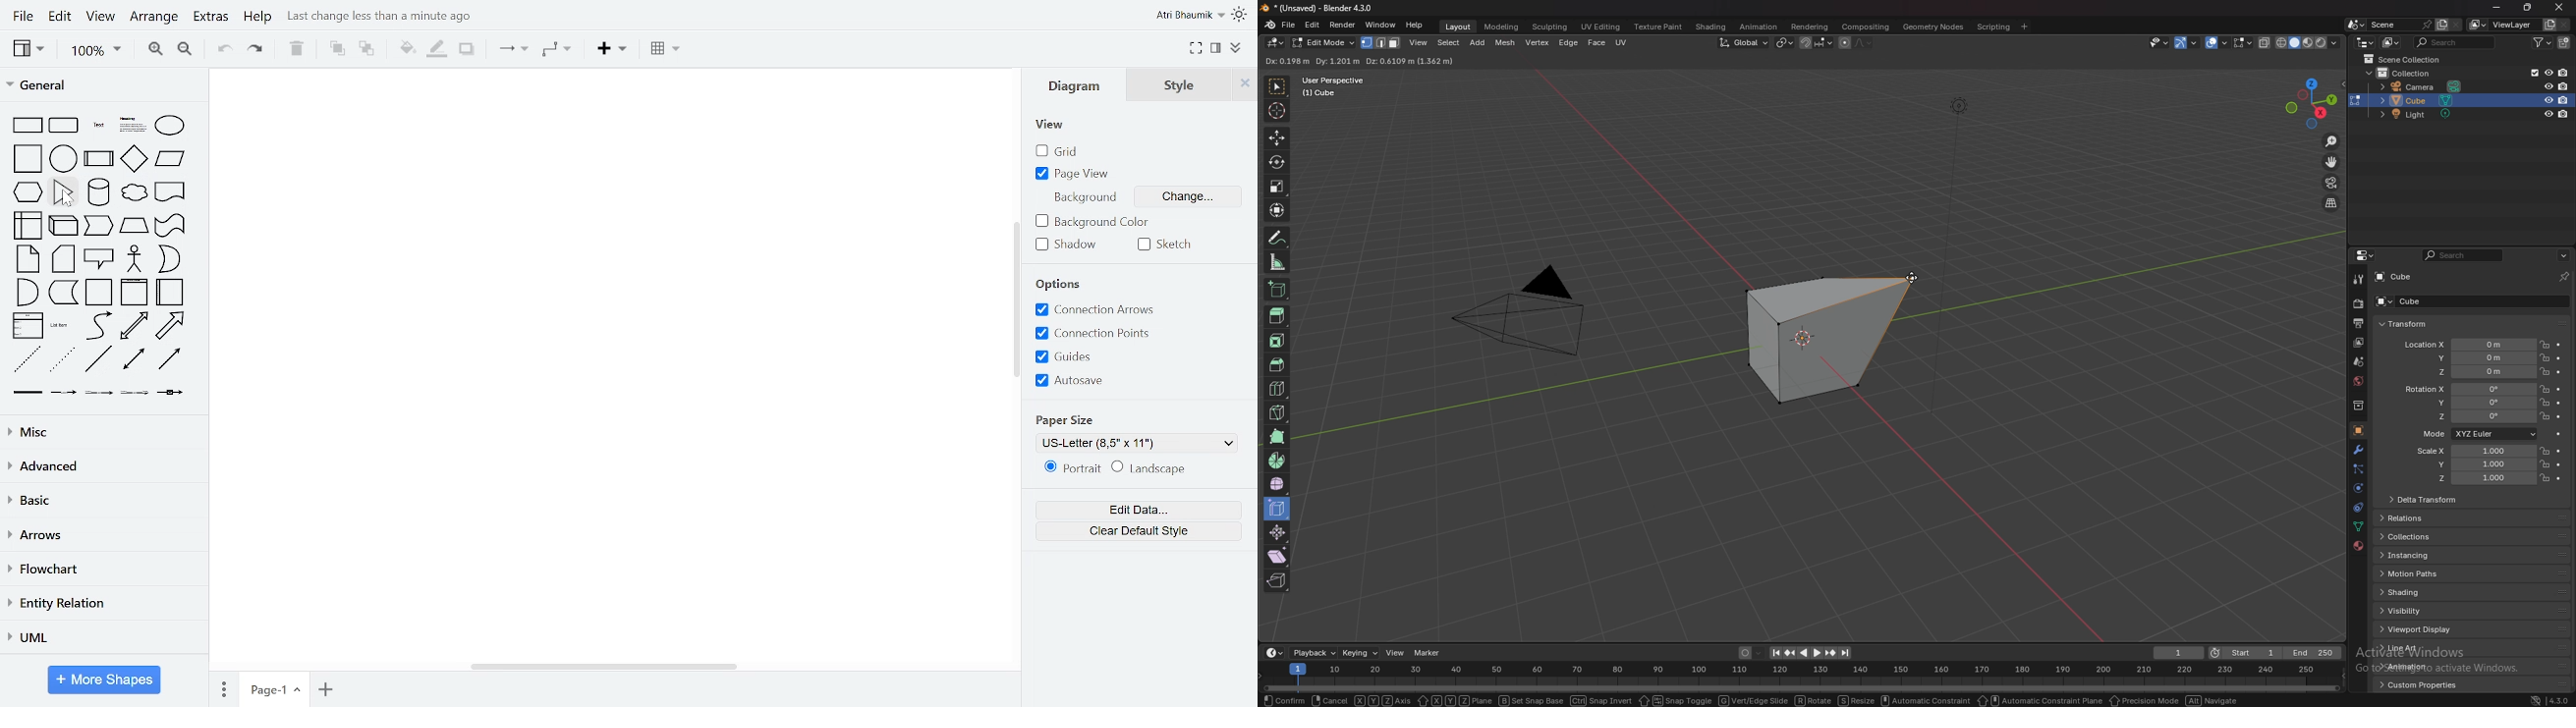 The width and height of the screenshot is (2576, 728). What do you see at coordinates (1138, 511) in the screenshot?
I see `edit data` at bounding box center [1138, 511].